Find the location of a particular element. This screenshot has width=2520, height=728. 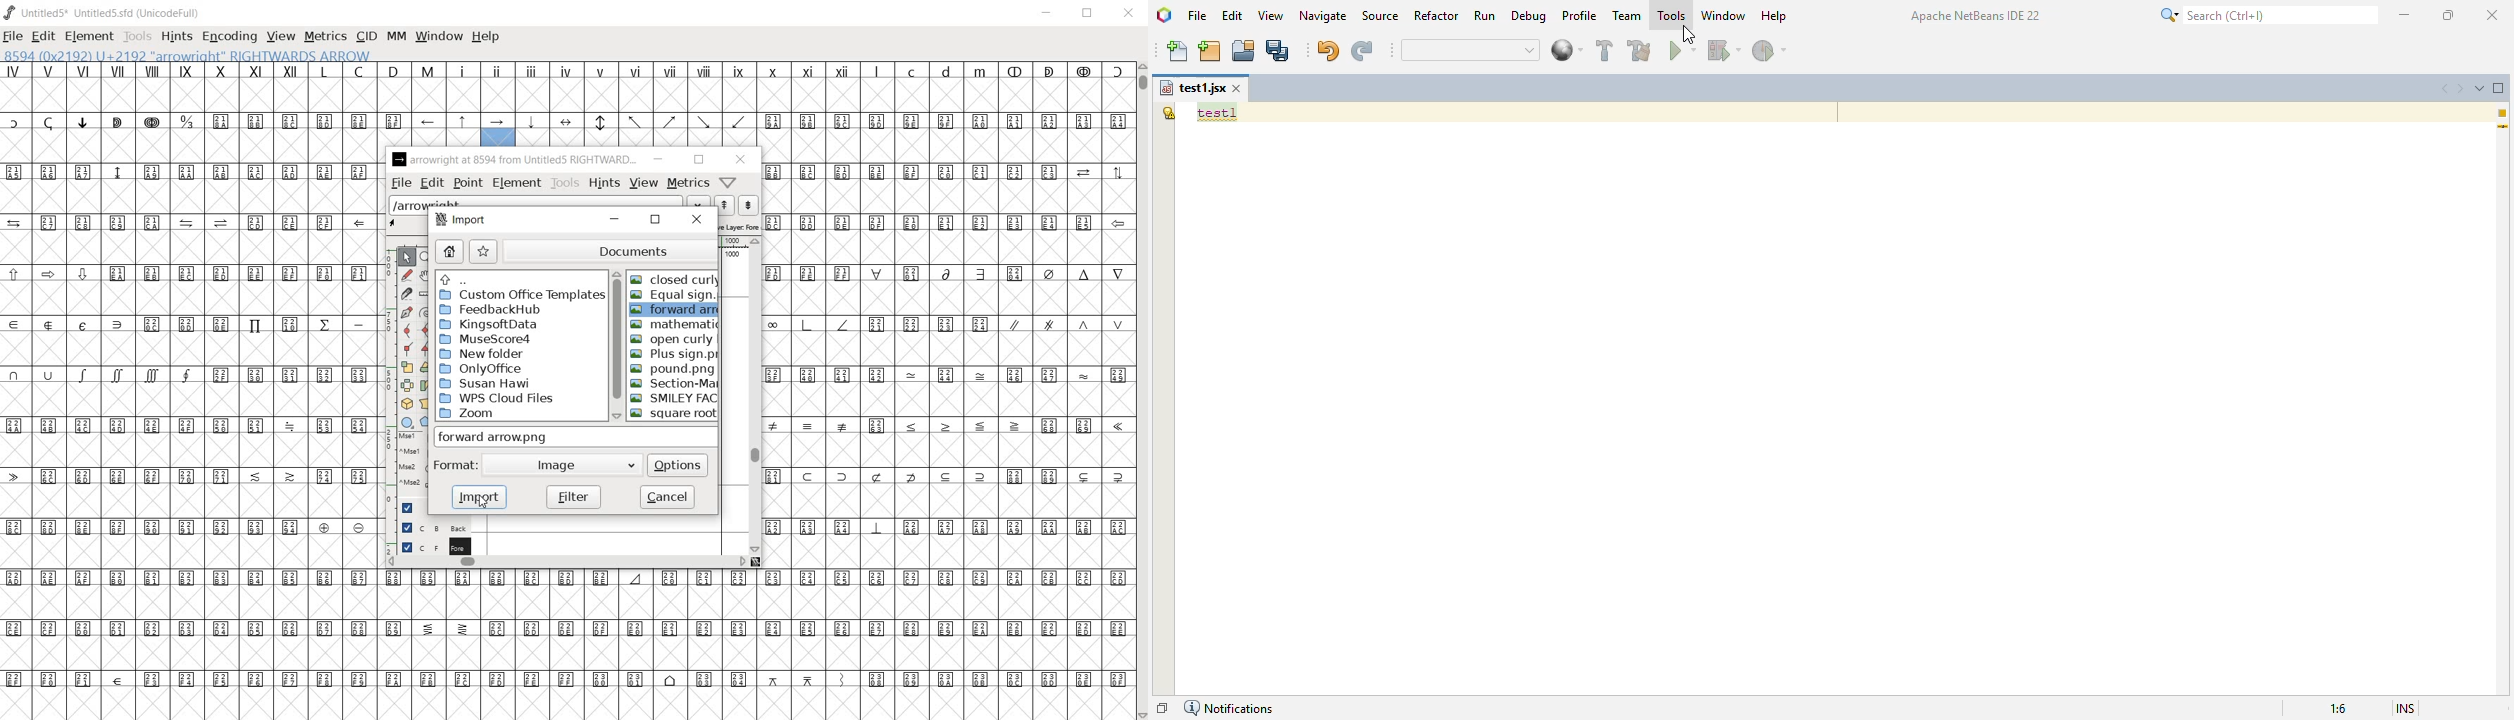

restore is located at coordinates (697, 160).